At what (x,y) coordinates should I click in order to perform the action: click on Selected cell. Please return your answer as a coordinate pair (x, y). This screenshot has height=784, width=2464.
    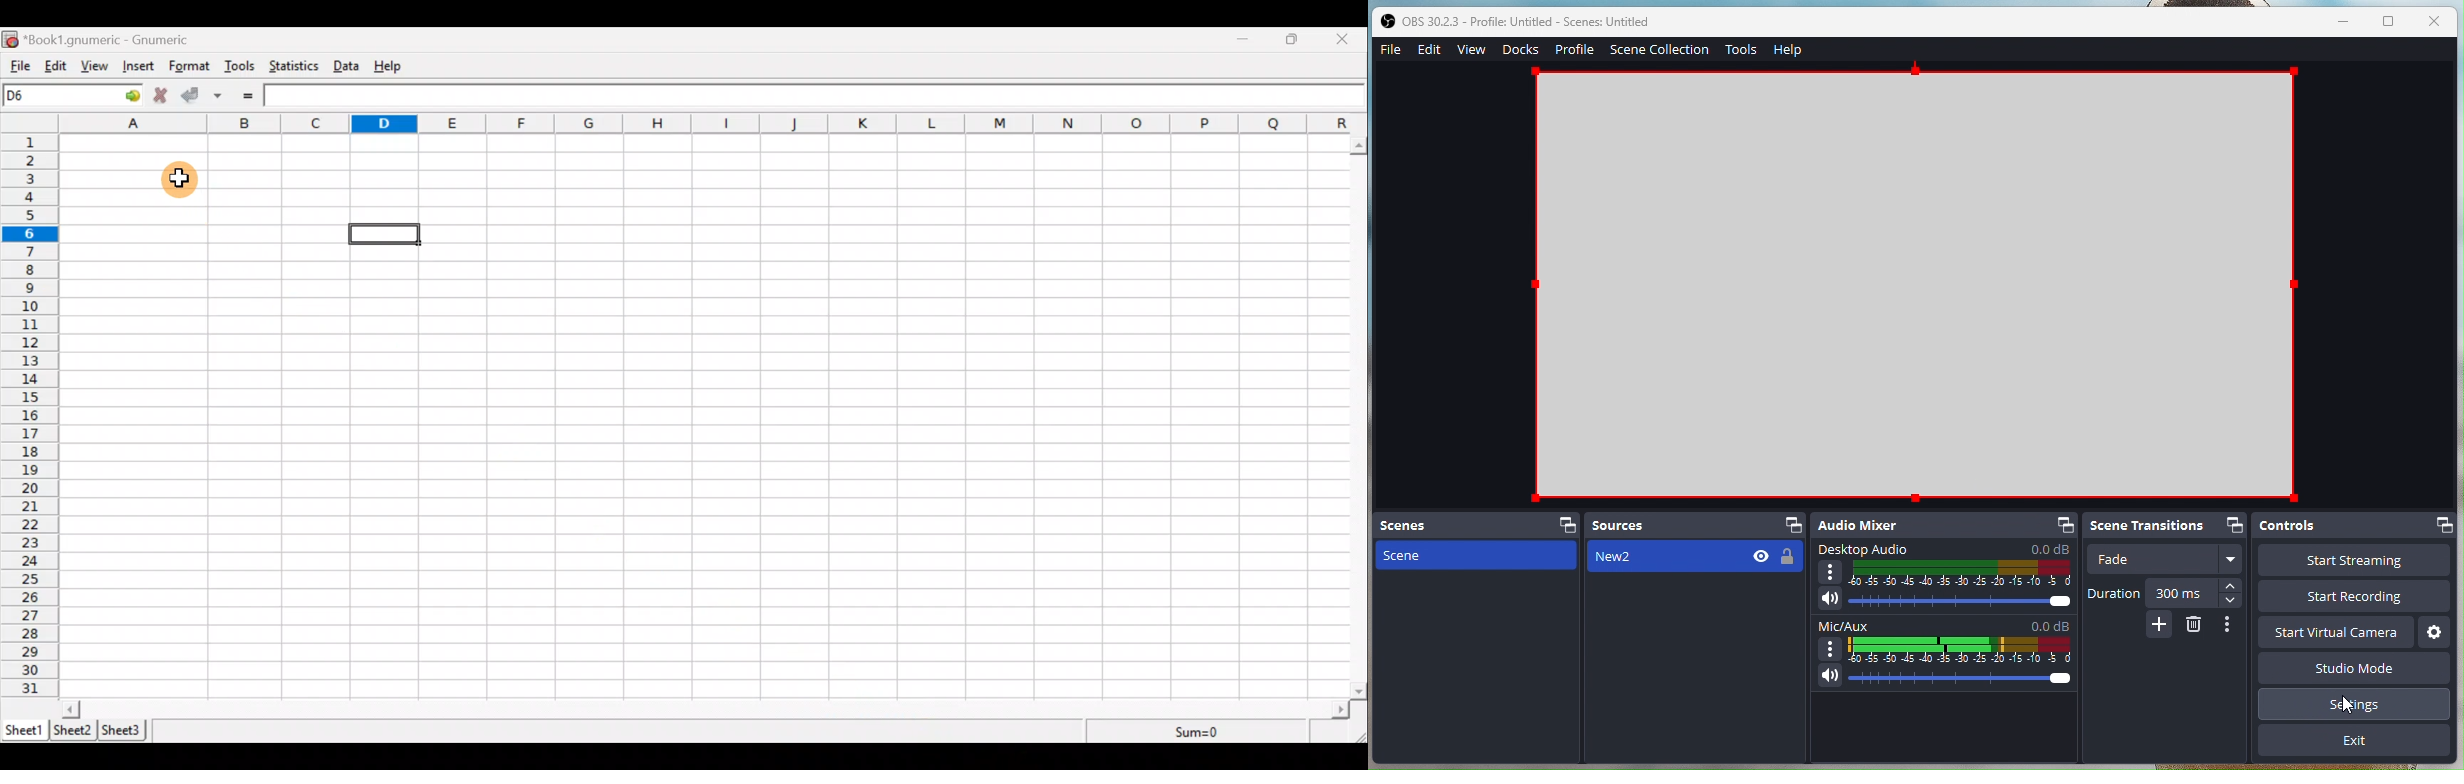
    Looking at the image, I should click on (385, 235).